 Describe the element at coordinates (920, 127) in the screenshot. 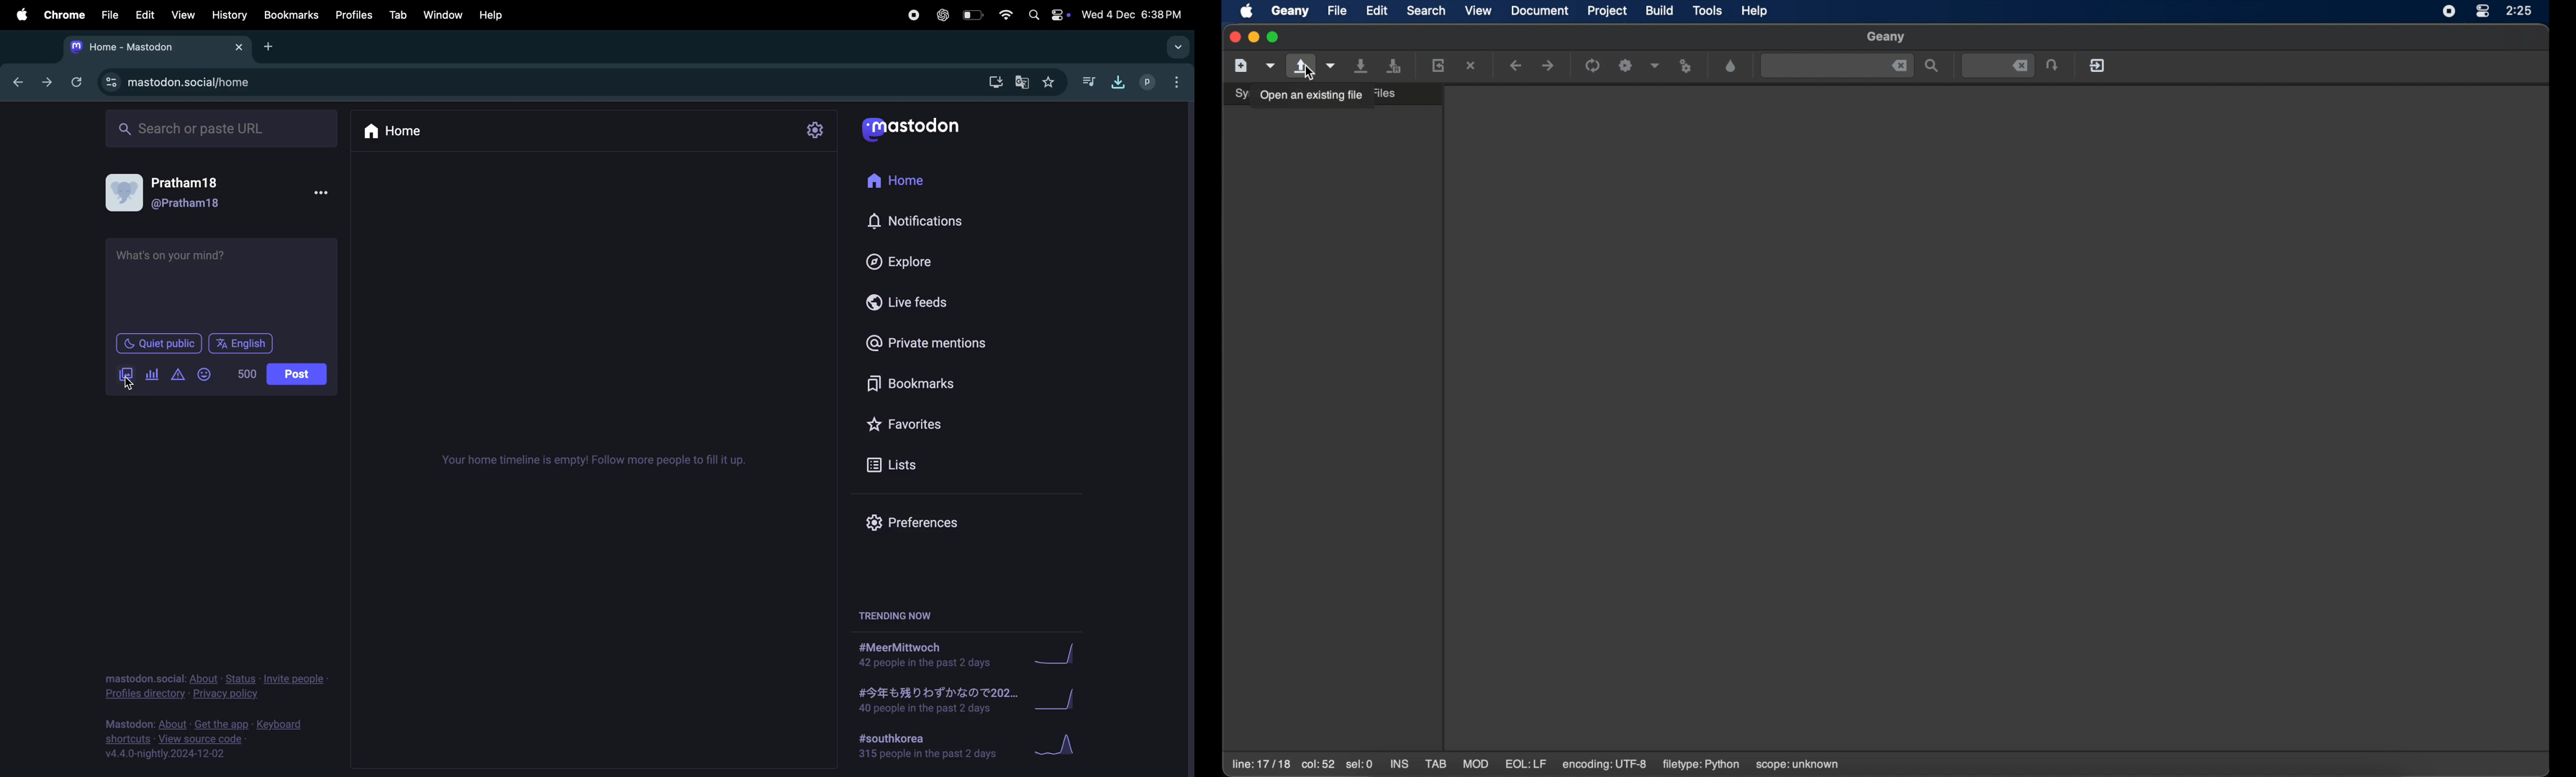

I see `mastodon ` at that location.